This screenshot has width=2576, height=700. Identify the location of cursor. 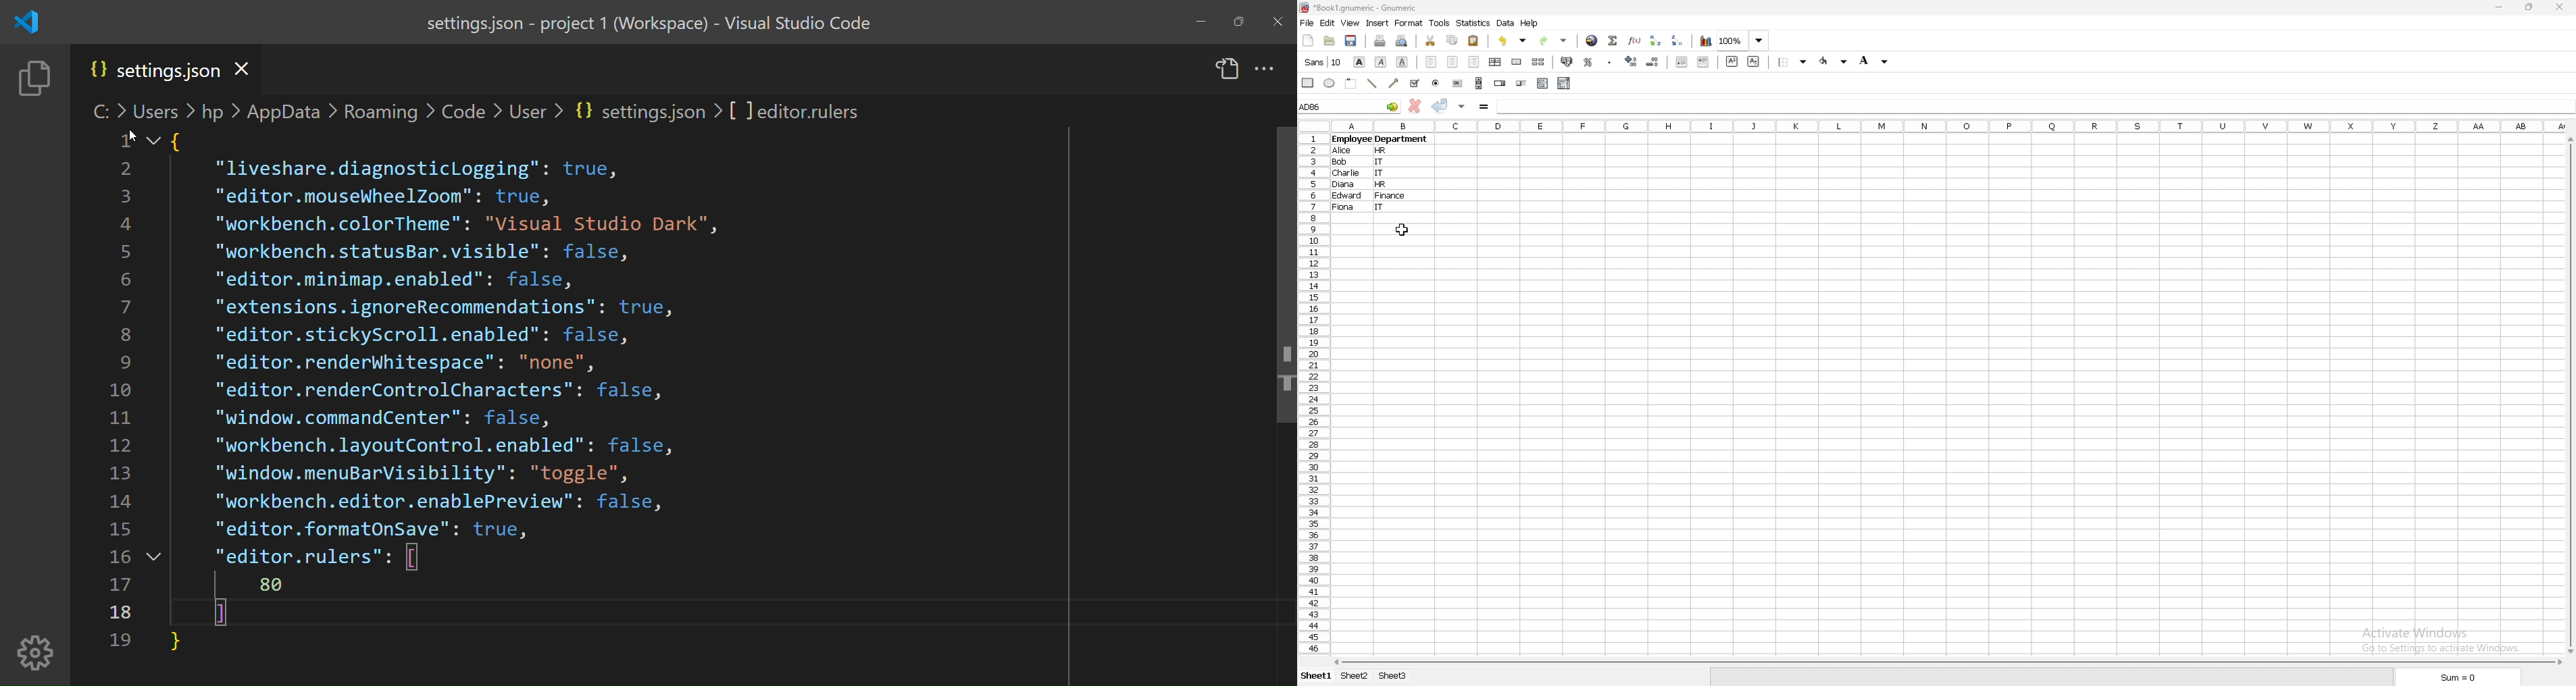
(1401, 229).